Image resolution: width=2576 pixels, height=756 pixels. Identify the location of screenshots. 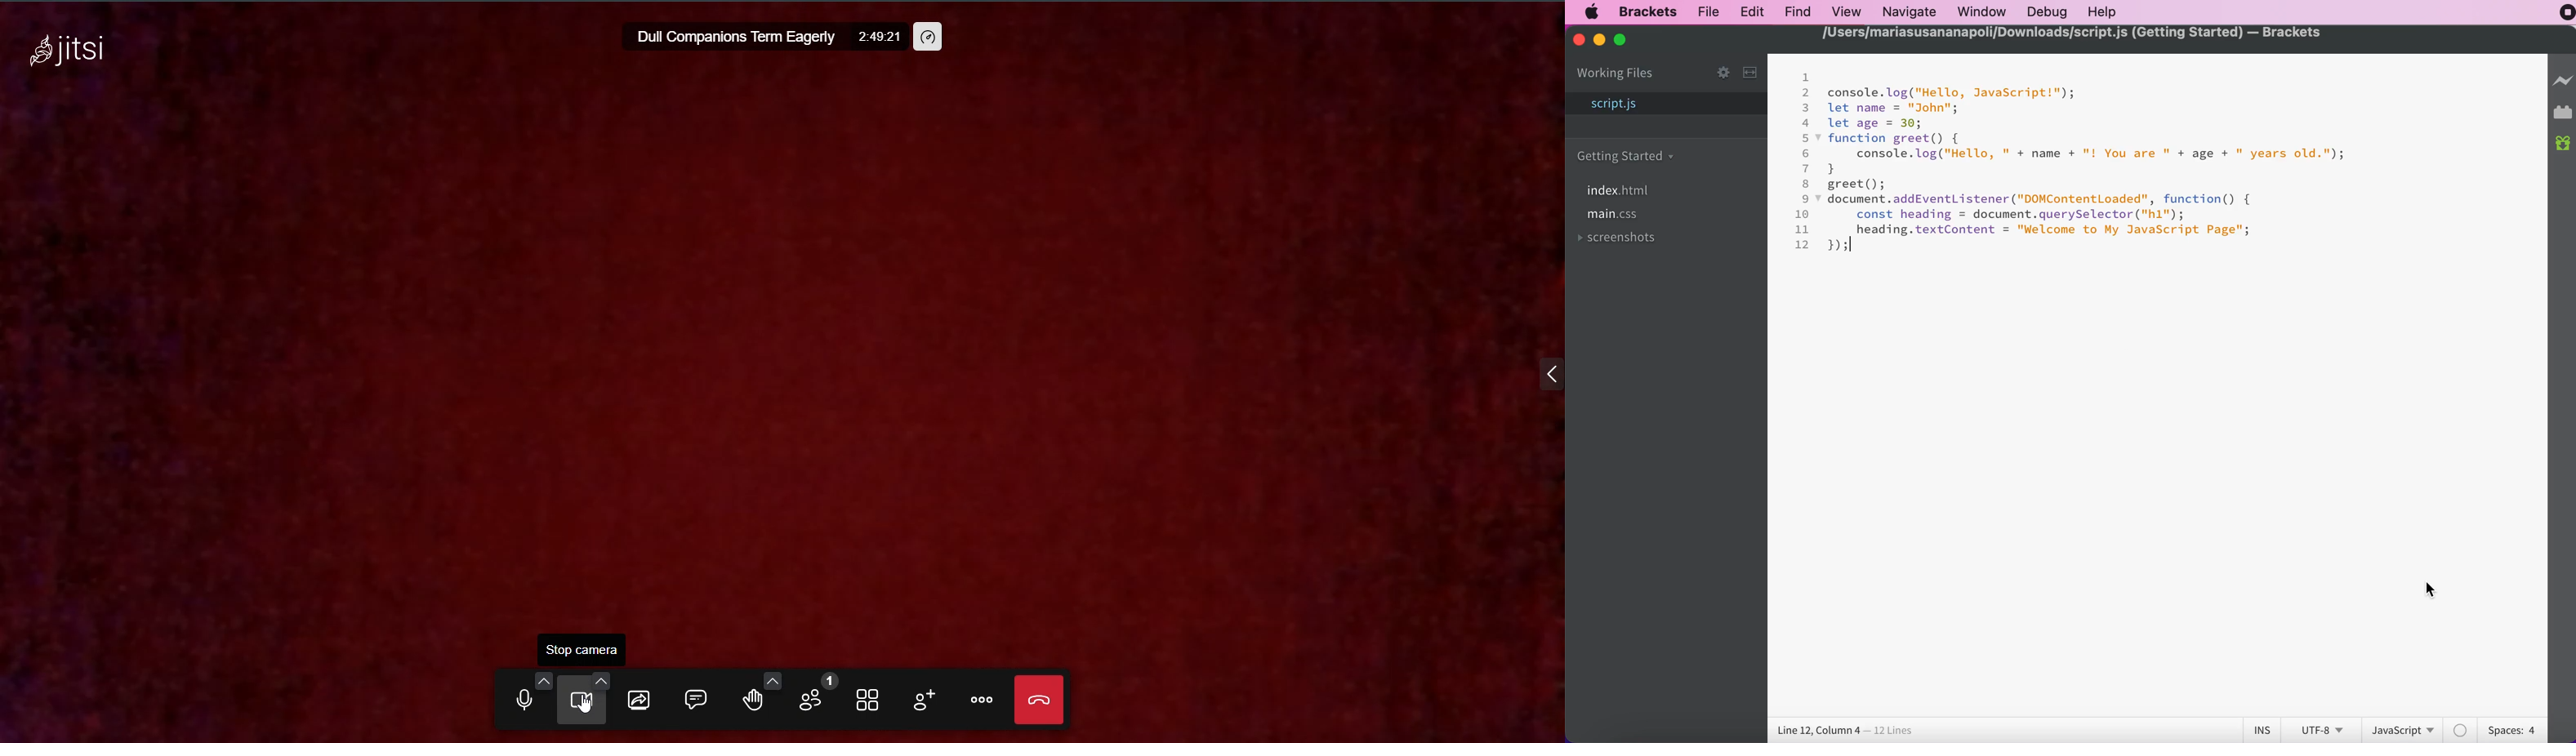
(1622, 239).